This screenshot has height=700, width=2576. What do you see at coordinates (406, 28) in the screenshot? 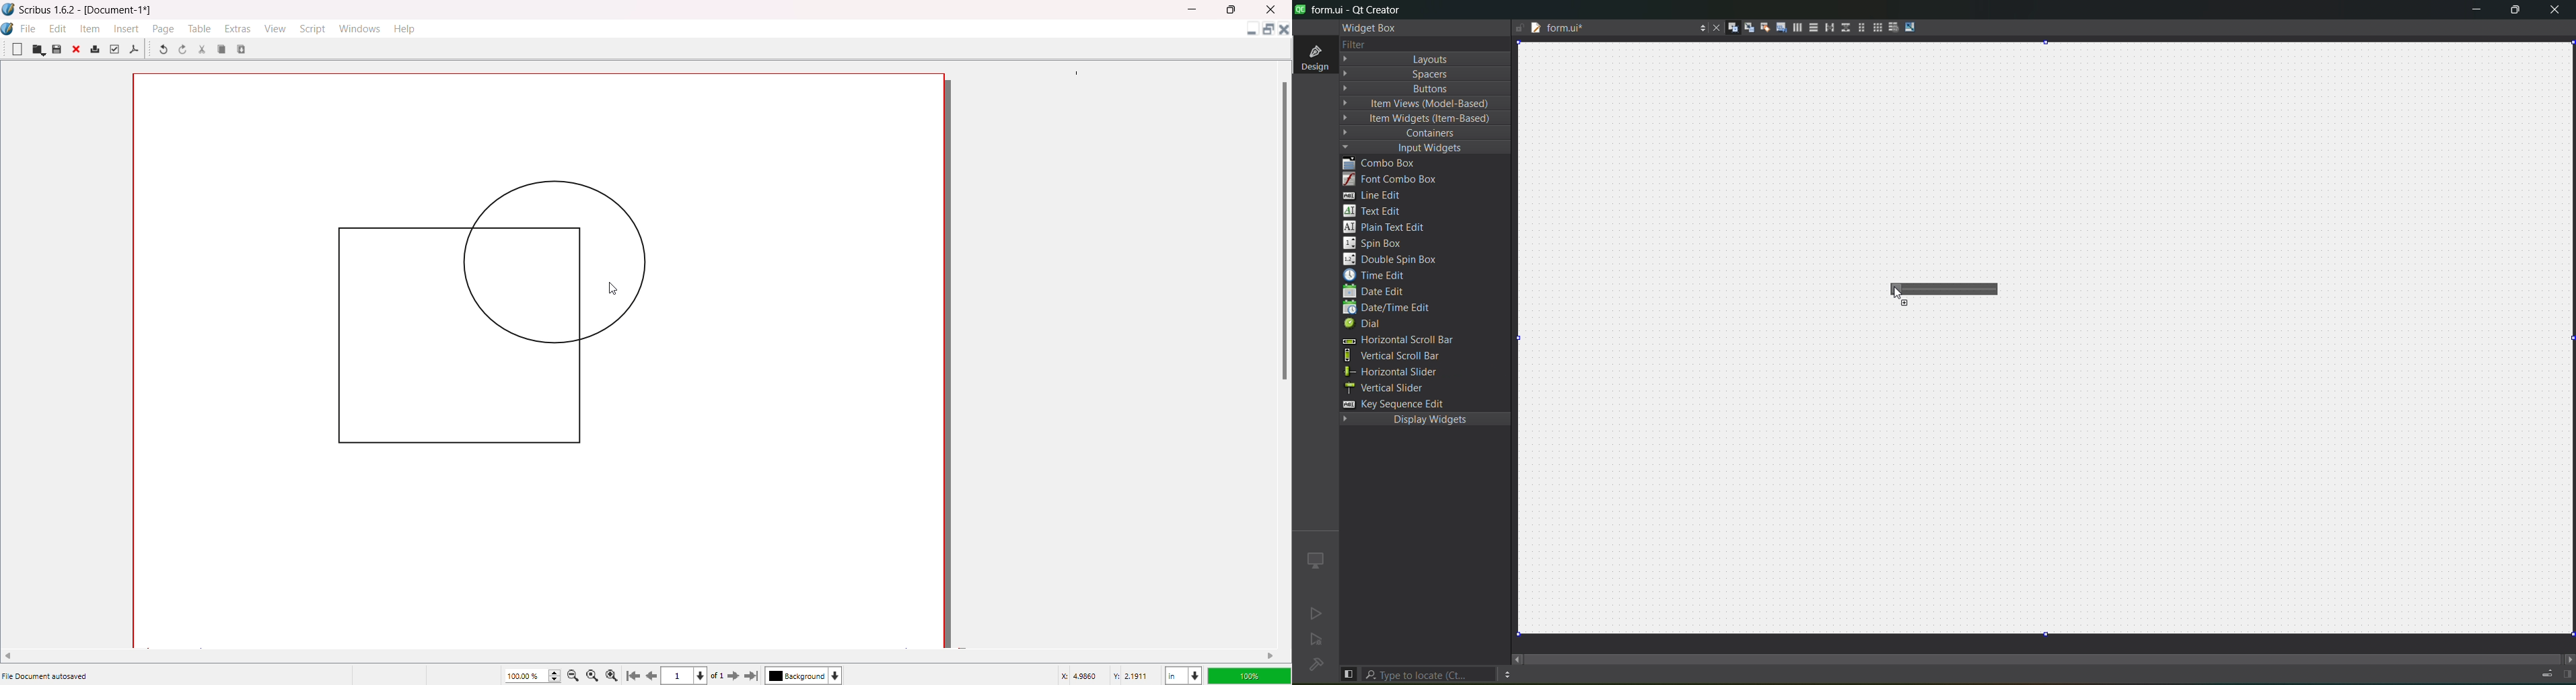
I see `Help` at bounding box center [406, 28].